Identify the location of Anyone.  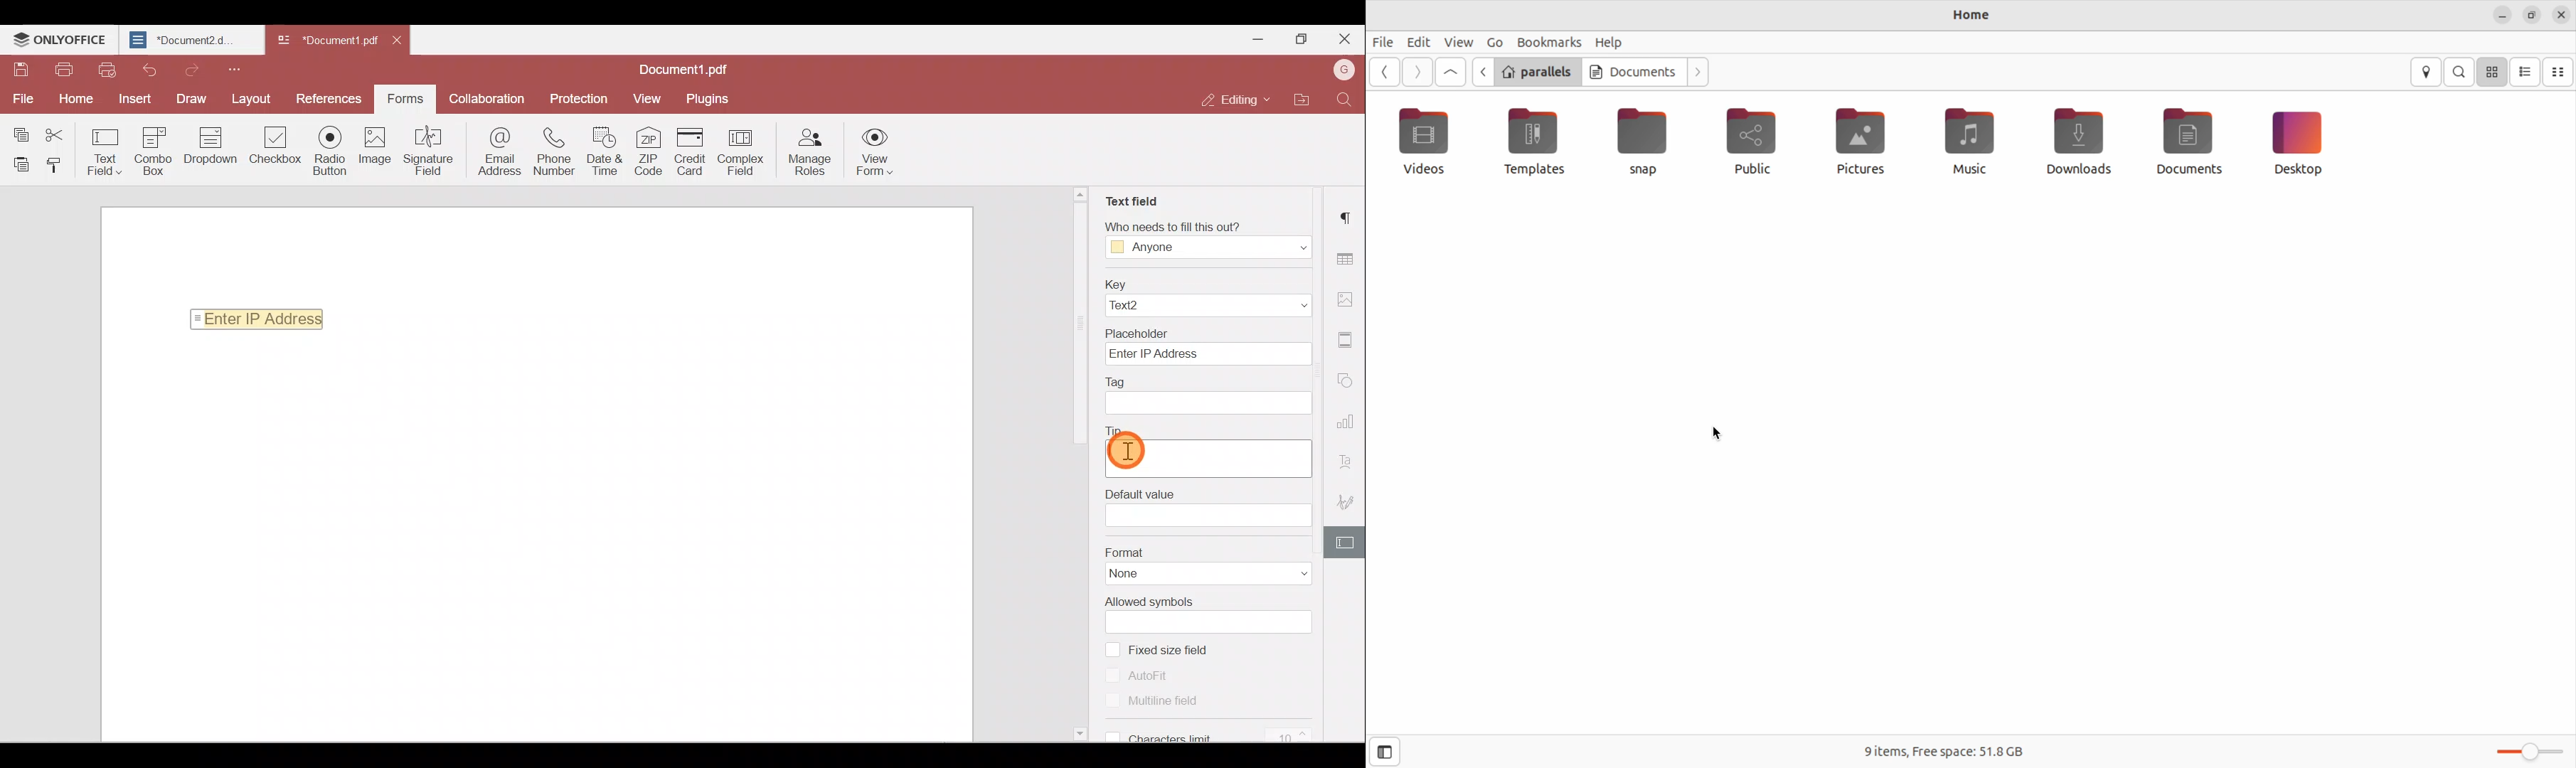
(1154, 248).